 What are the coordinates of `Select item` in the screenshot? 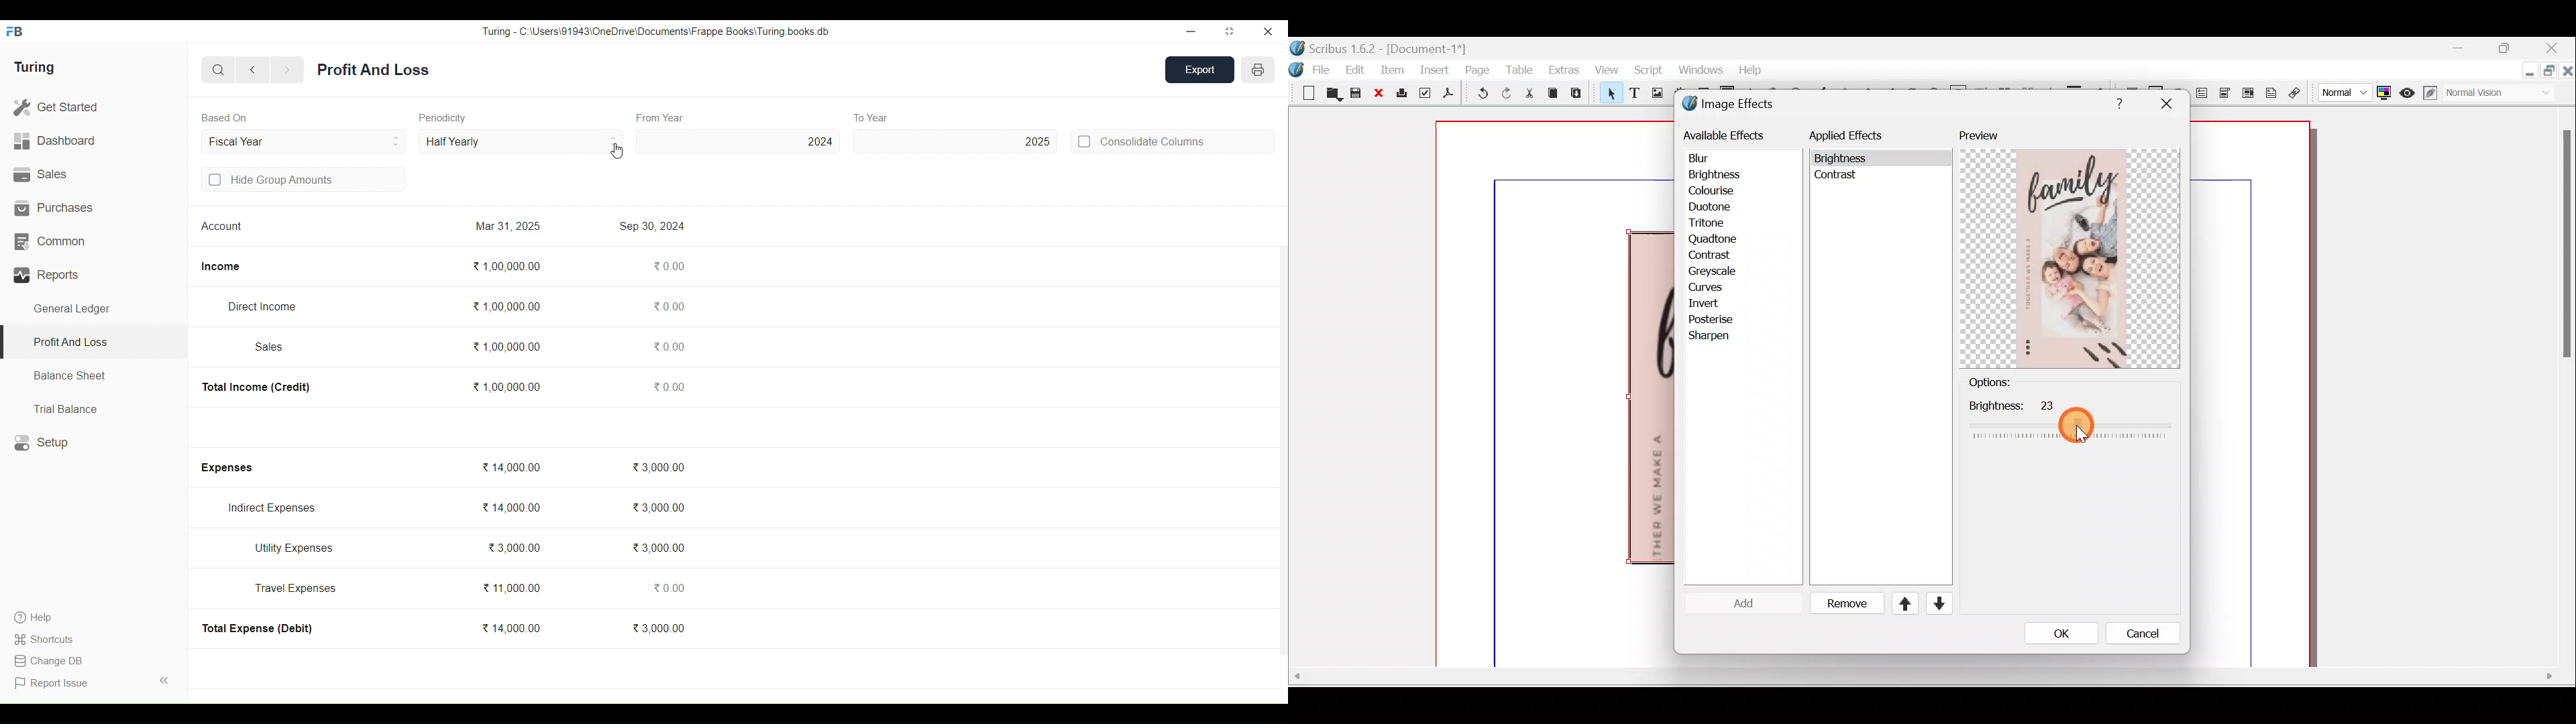 It's located at (1608, 95).